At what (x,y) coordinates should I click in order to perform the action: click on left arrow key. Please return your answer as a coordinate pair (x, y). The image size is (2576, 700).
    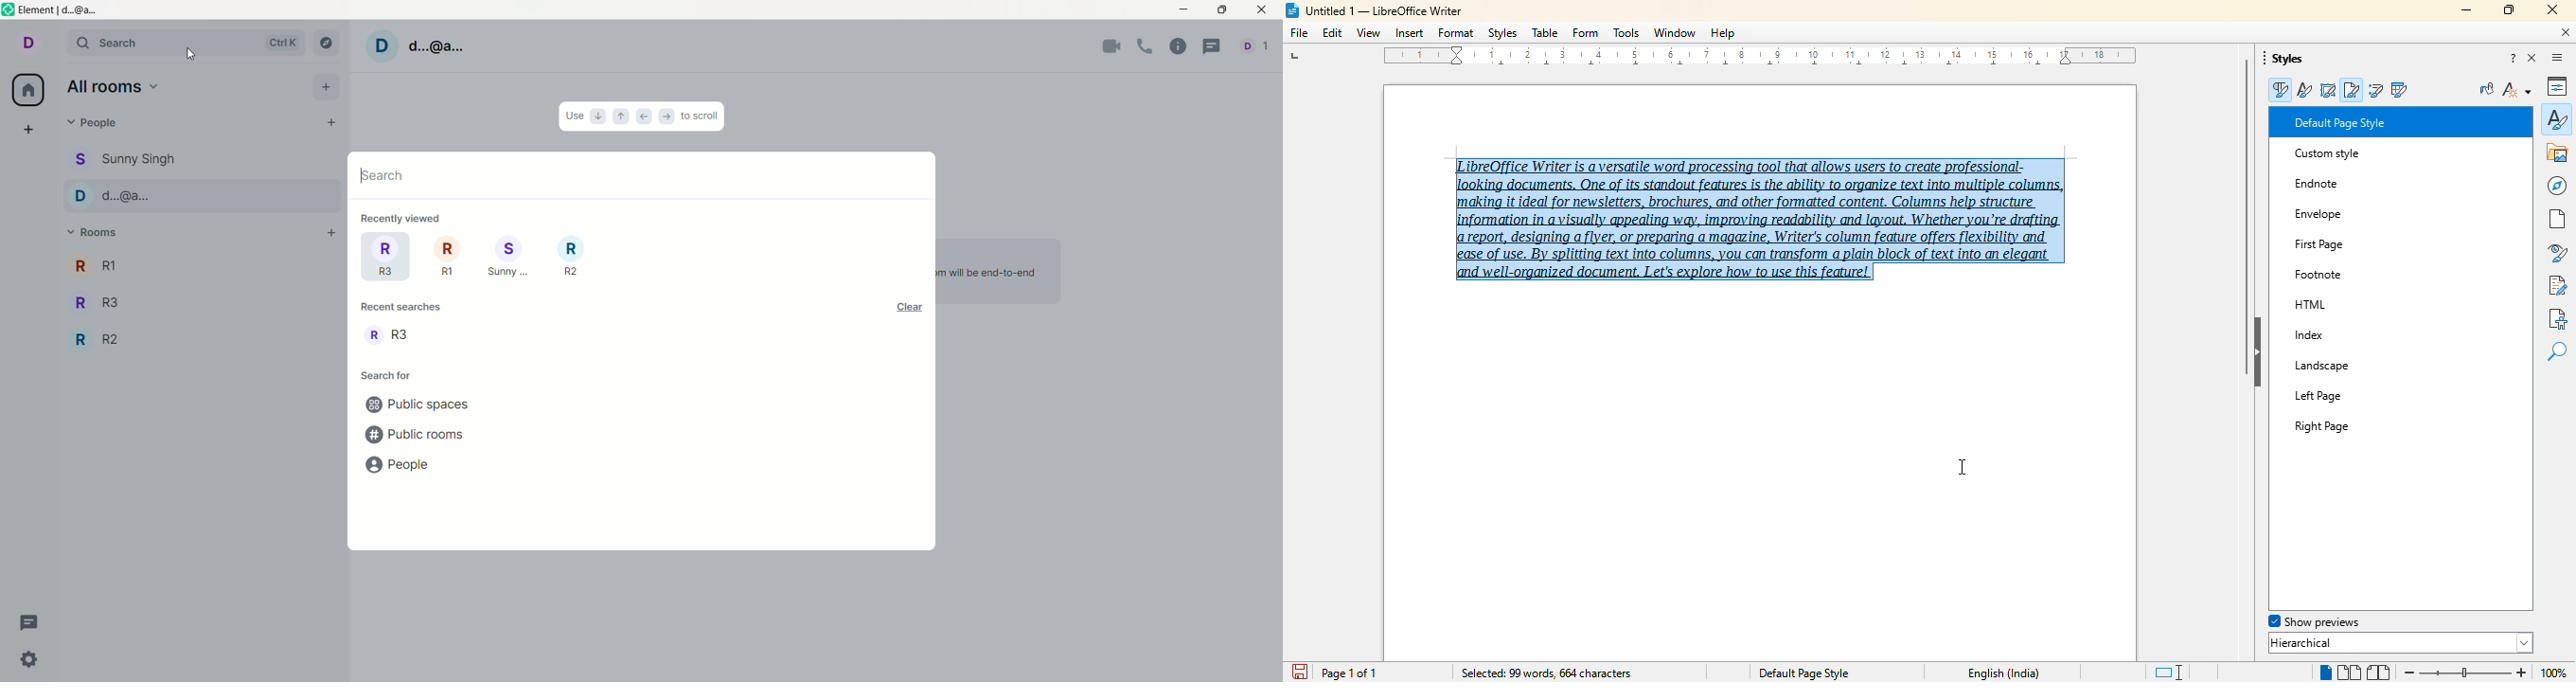
    Looking at the image, I should click on (644, 117).